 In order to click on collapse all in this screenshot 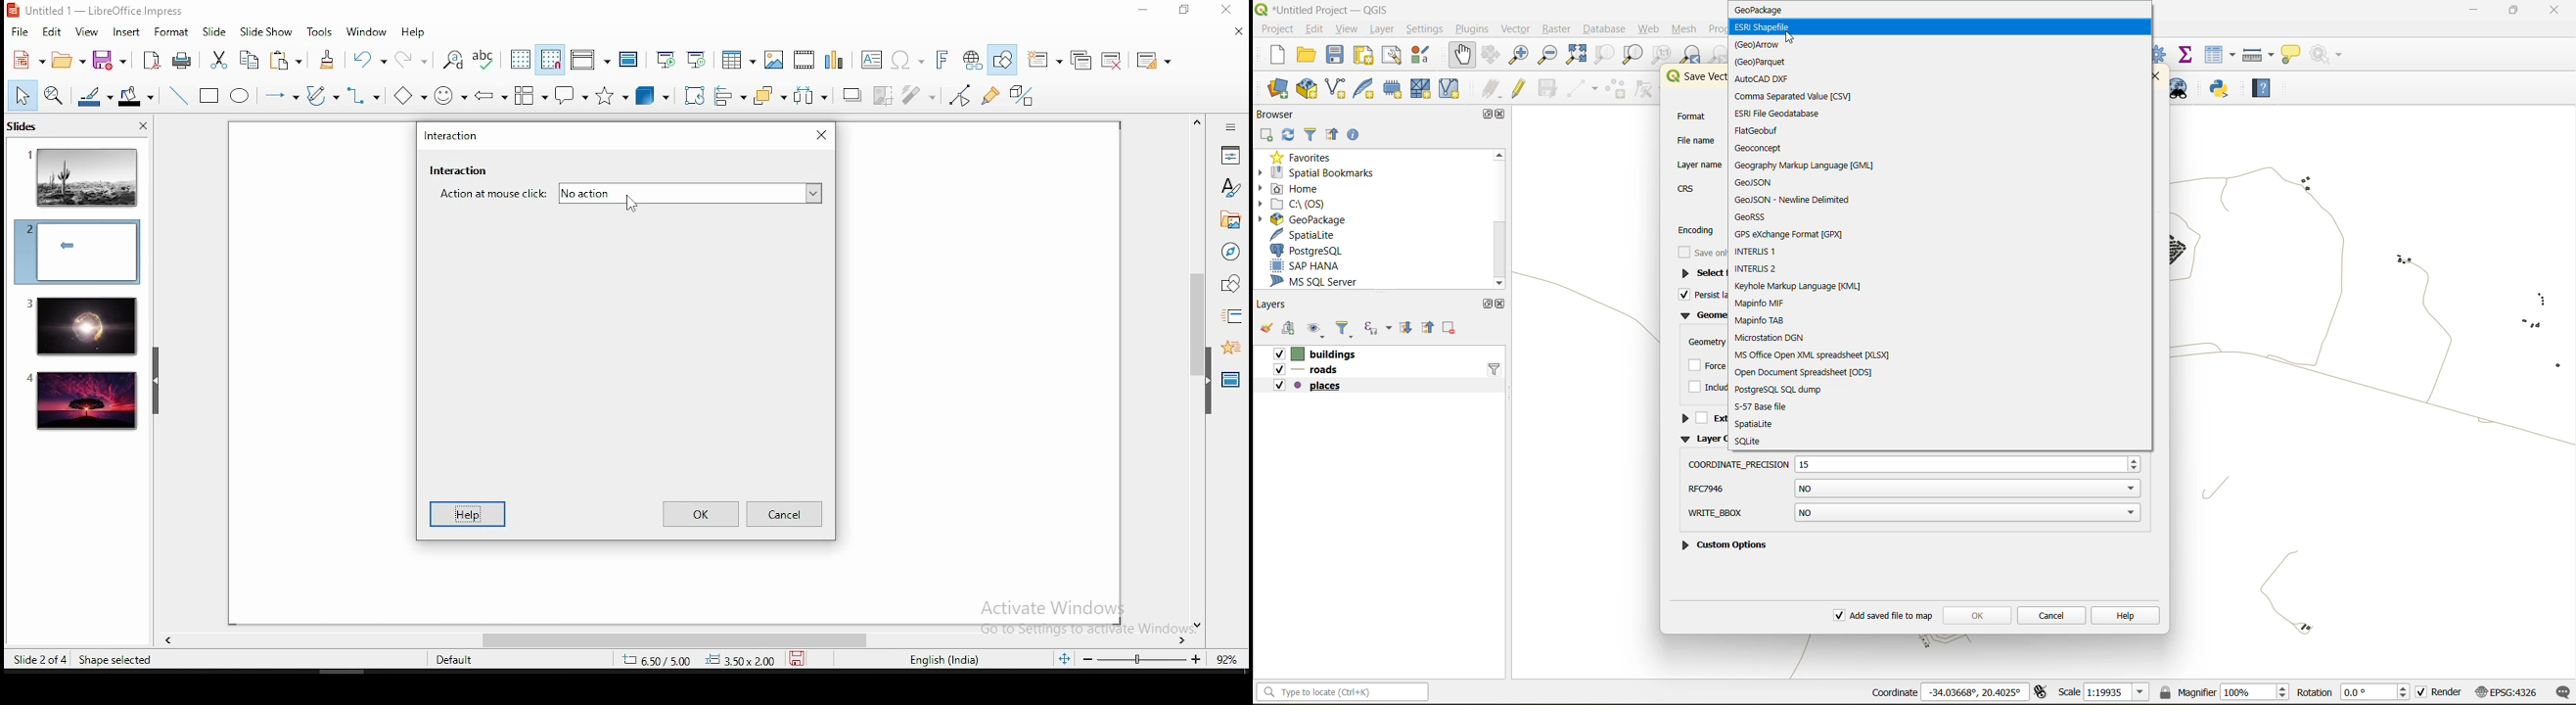, I will do `click(1332, 135)`.